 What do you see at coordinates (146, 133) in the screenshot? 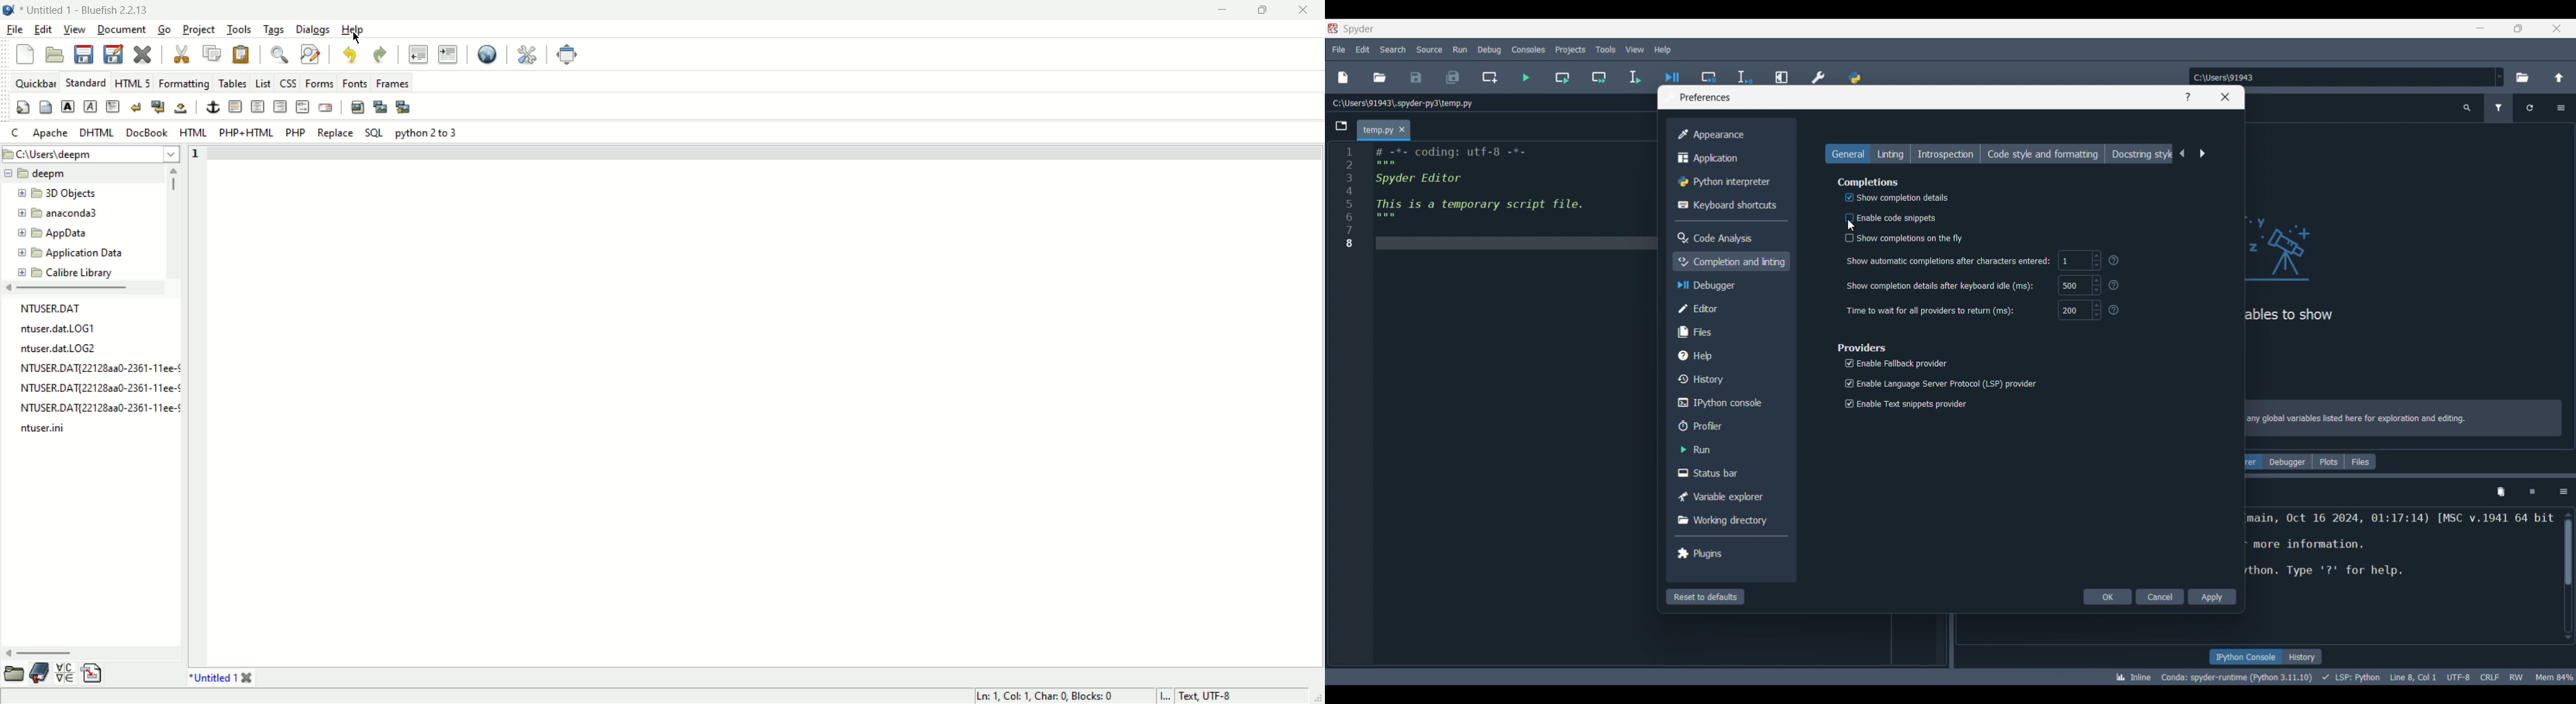
I see `DocBook` at bounding box center [146, 133].